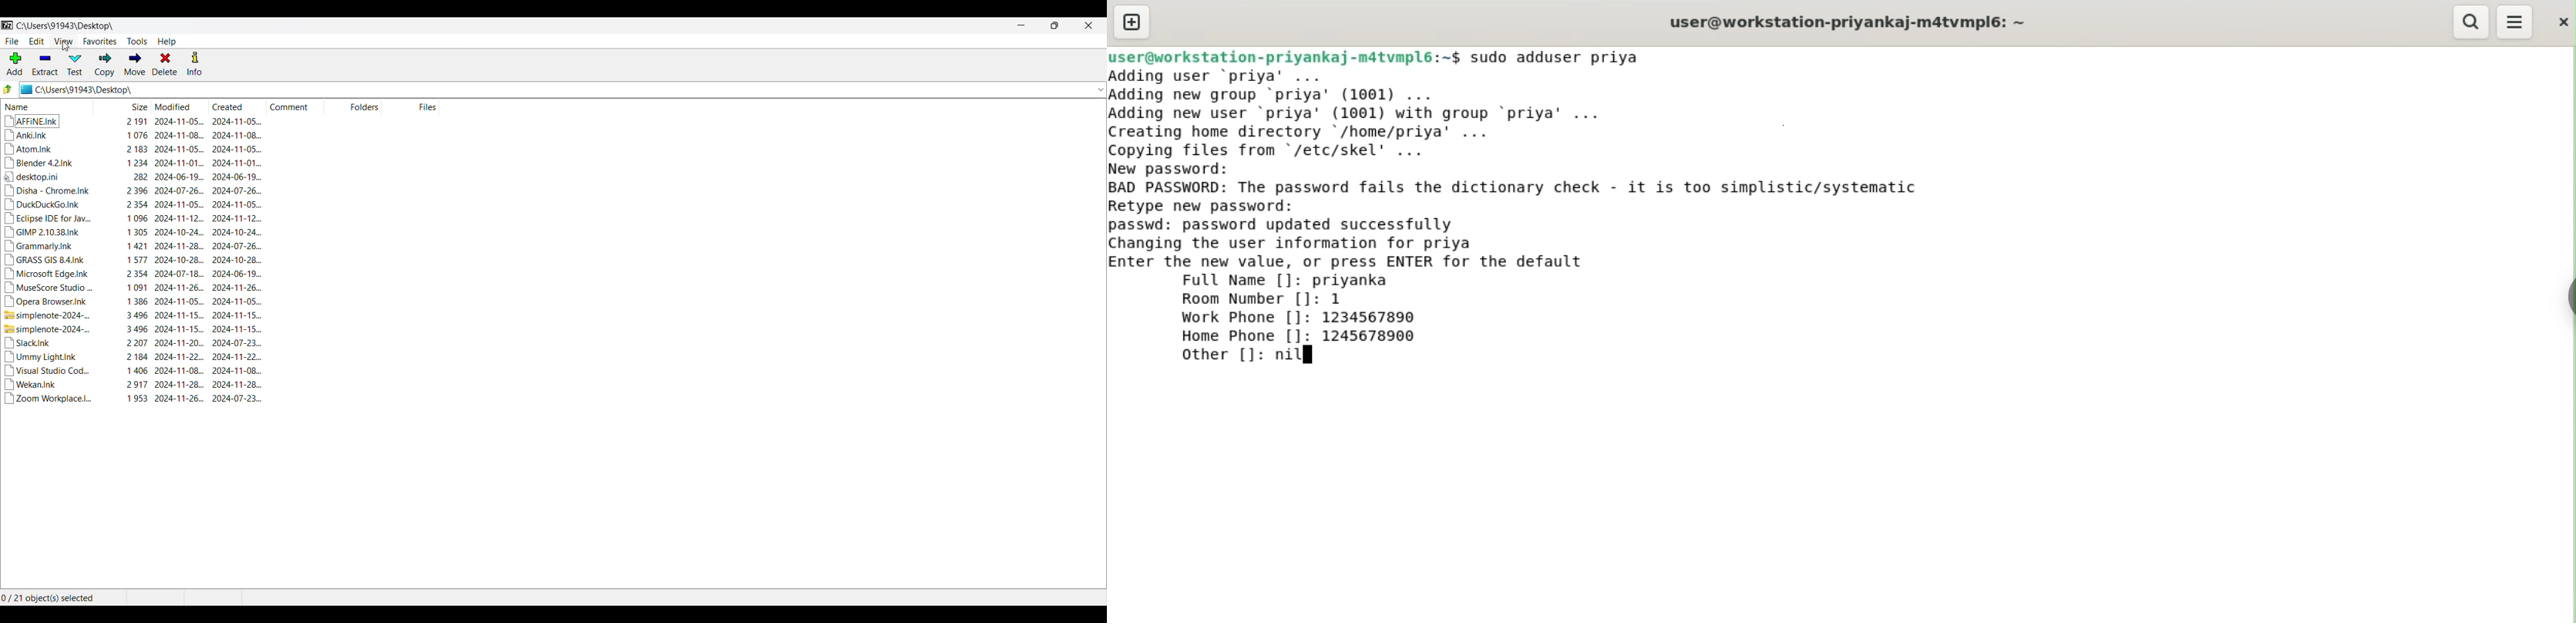 This screenshot has height=644, width=2576. What do you see at coordinates (1055, 25) in the screenshot?
I see `Resize` at bounding box center [1055, 25].